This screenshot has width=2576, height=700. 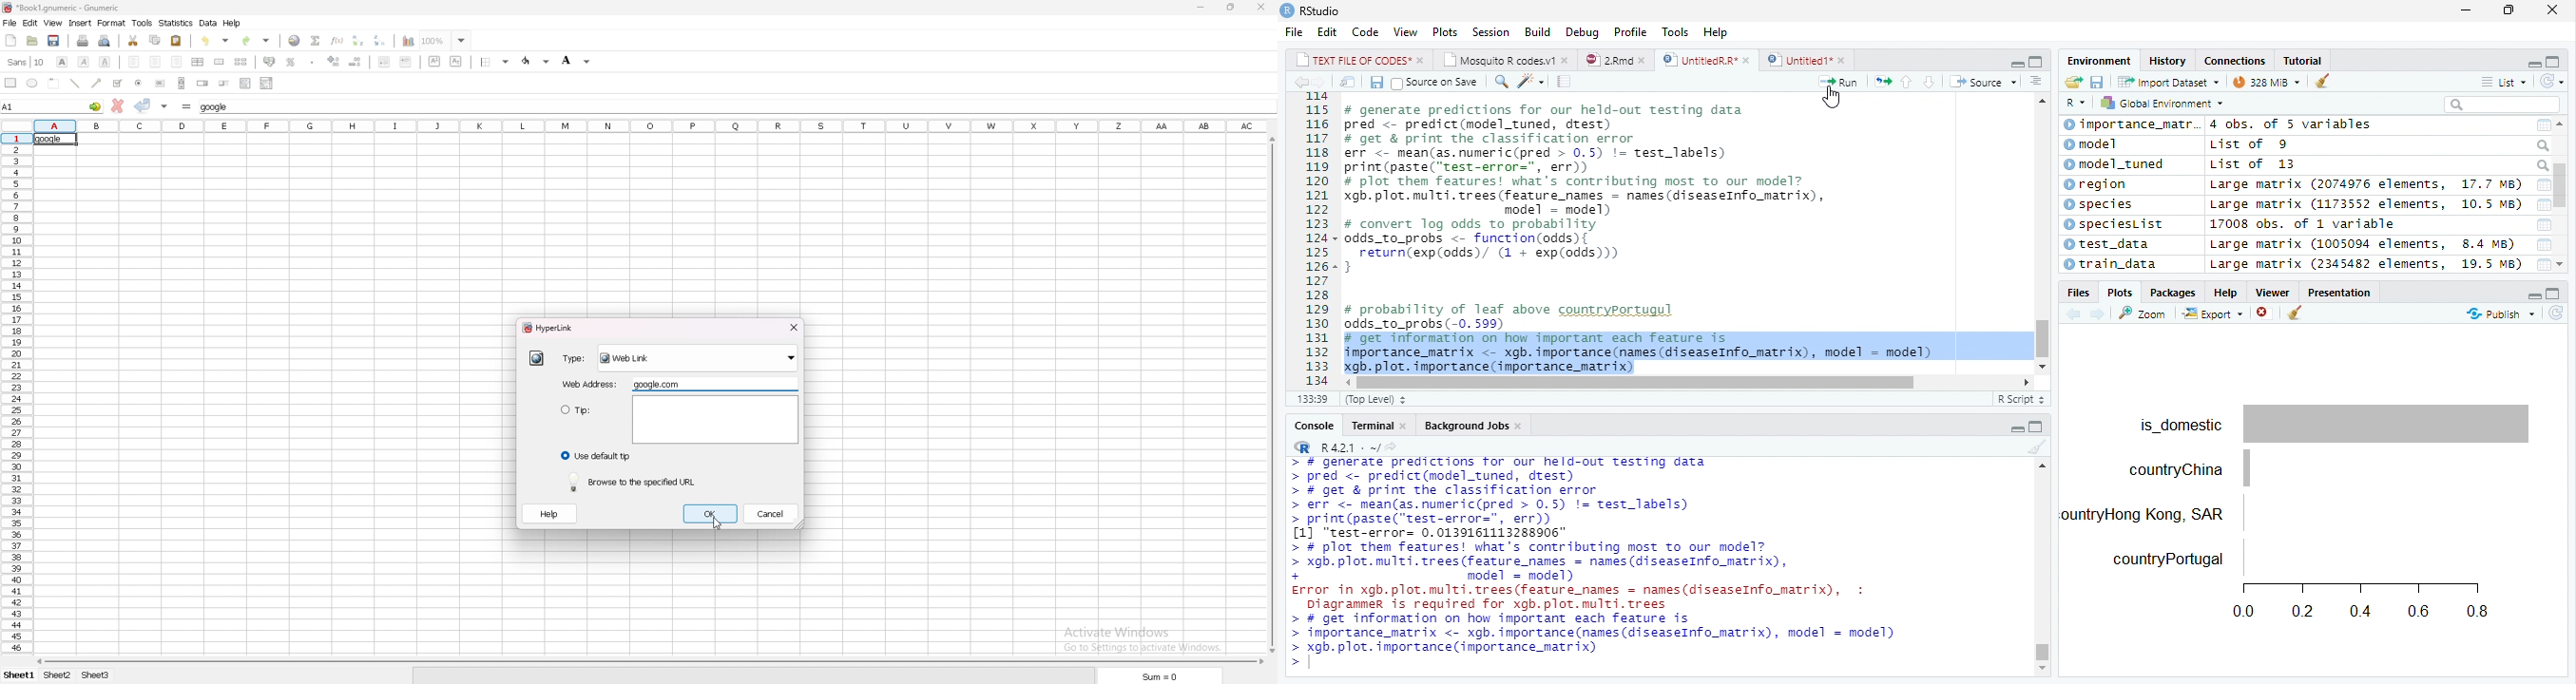 What do you see at coordinates (1499, 81) in the screenshot?
I see `Find/Replace` at bounding box center [1499, 81].